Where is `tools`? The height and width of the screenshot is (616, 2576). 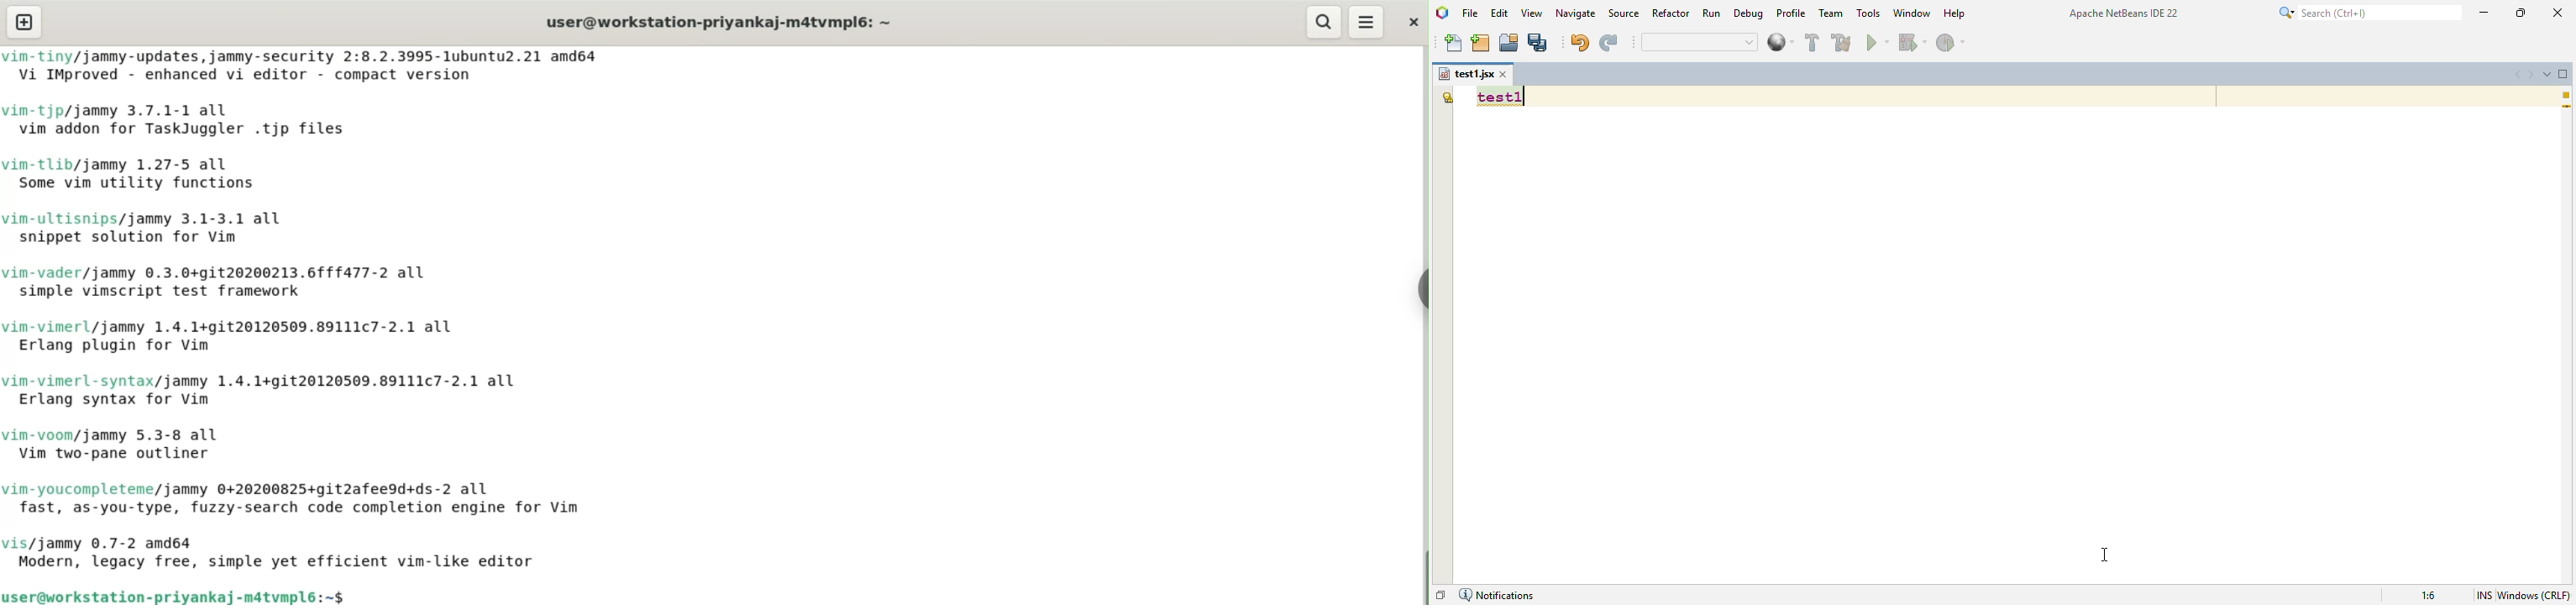 tools is located at coordinates (1869, 13).